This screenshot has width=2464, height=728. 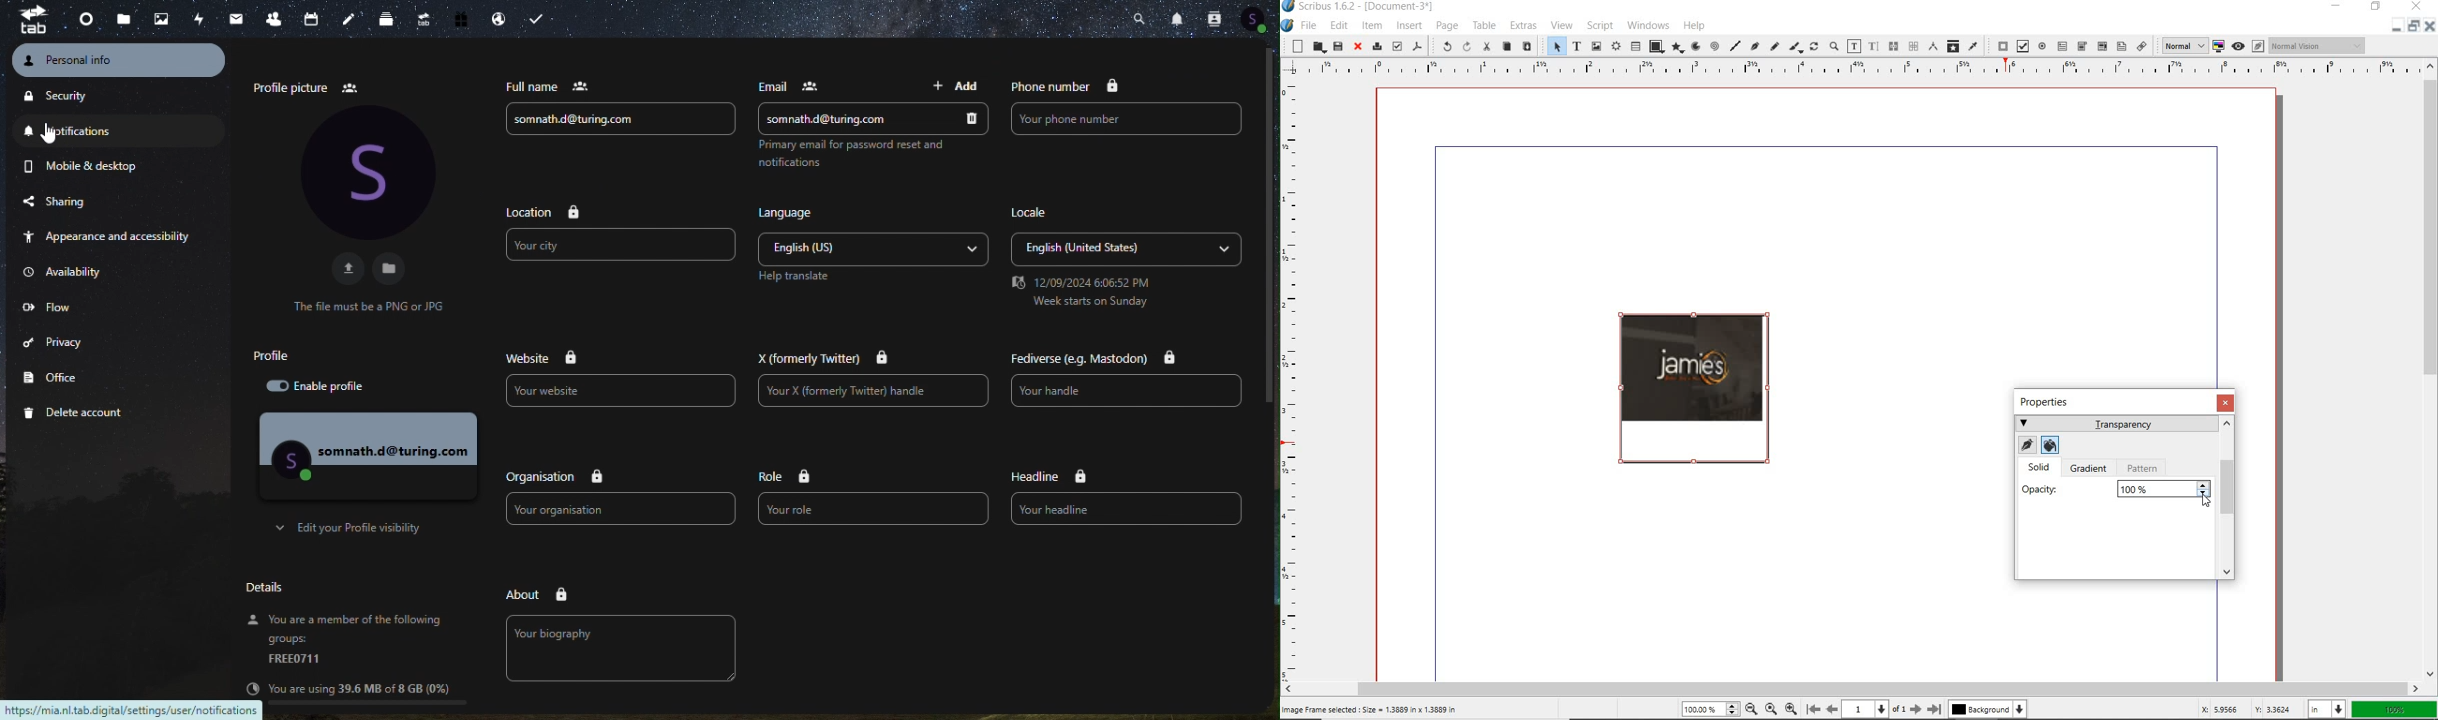 What do you see at coordinates (1600, 26) in the screenshot?
I see `SCRIPT` at bounding box center [1600, 26].